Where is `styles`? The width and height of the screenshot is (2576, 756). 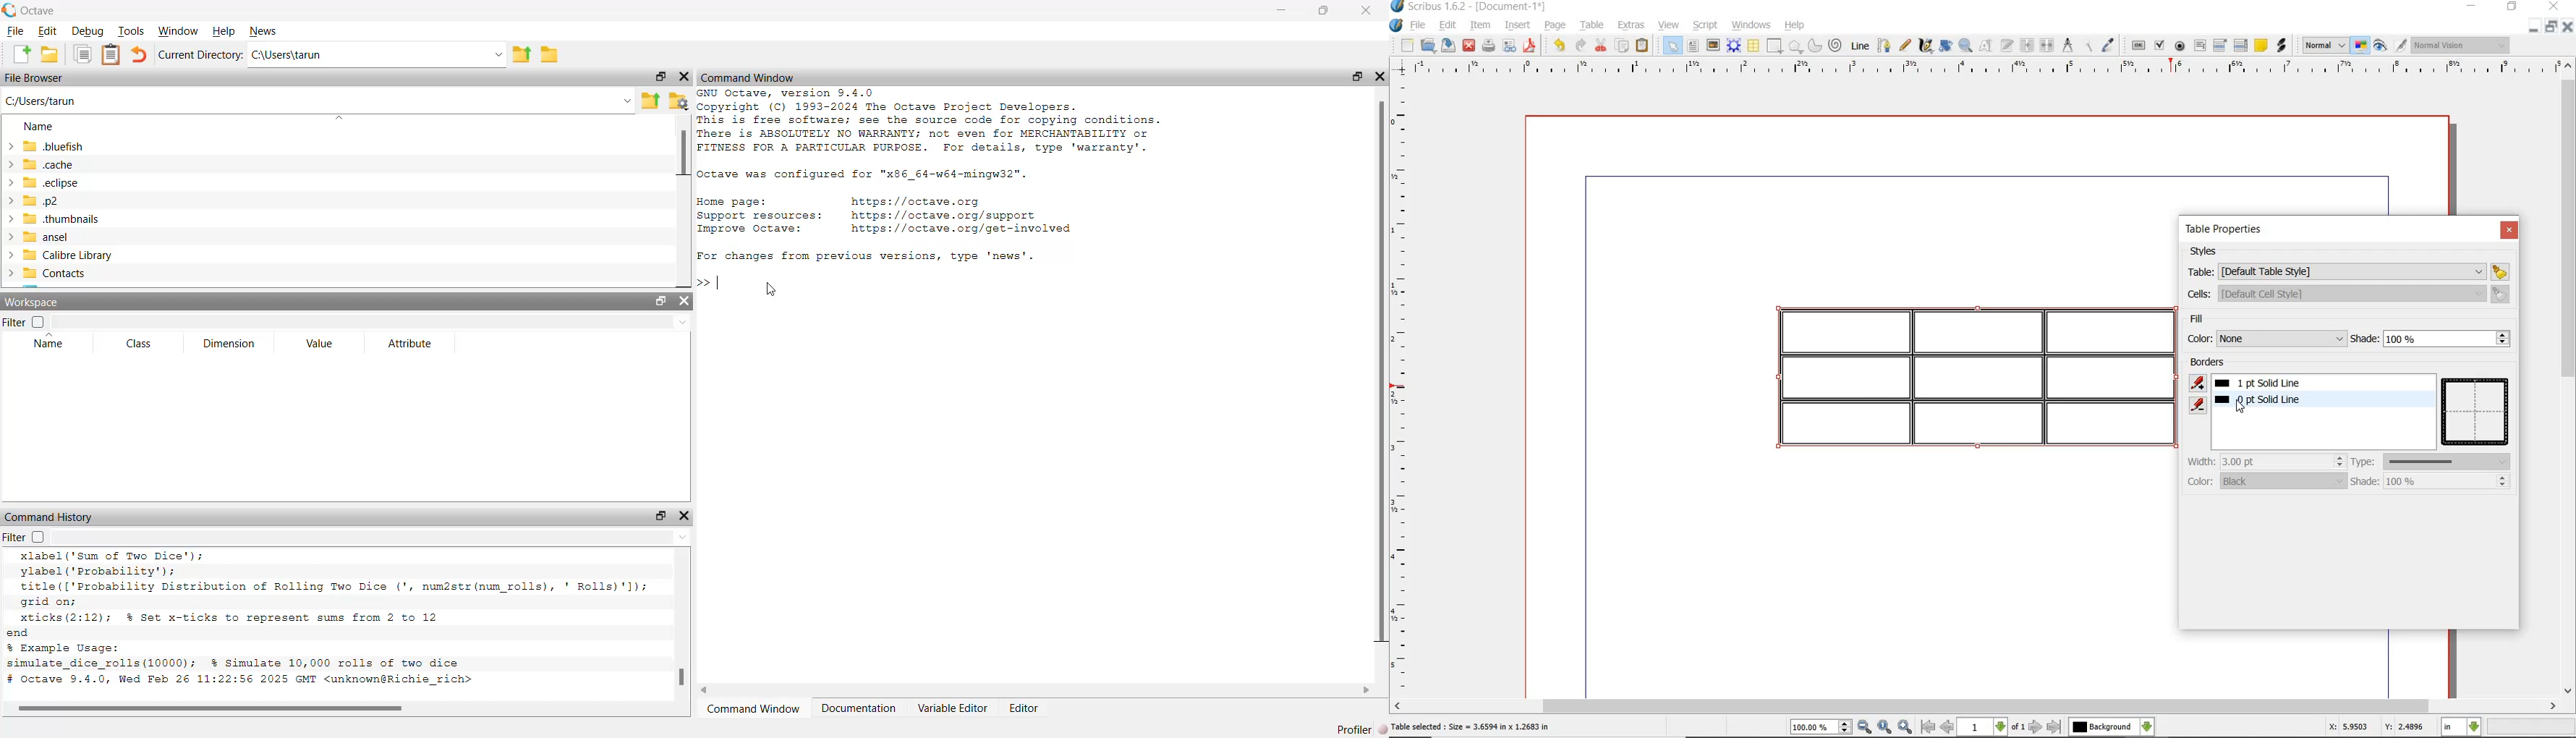 styles is located at coordinates (2208, 252).